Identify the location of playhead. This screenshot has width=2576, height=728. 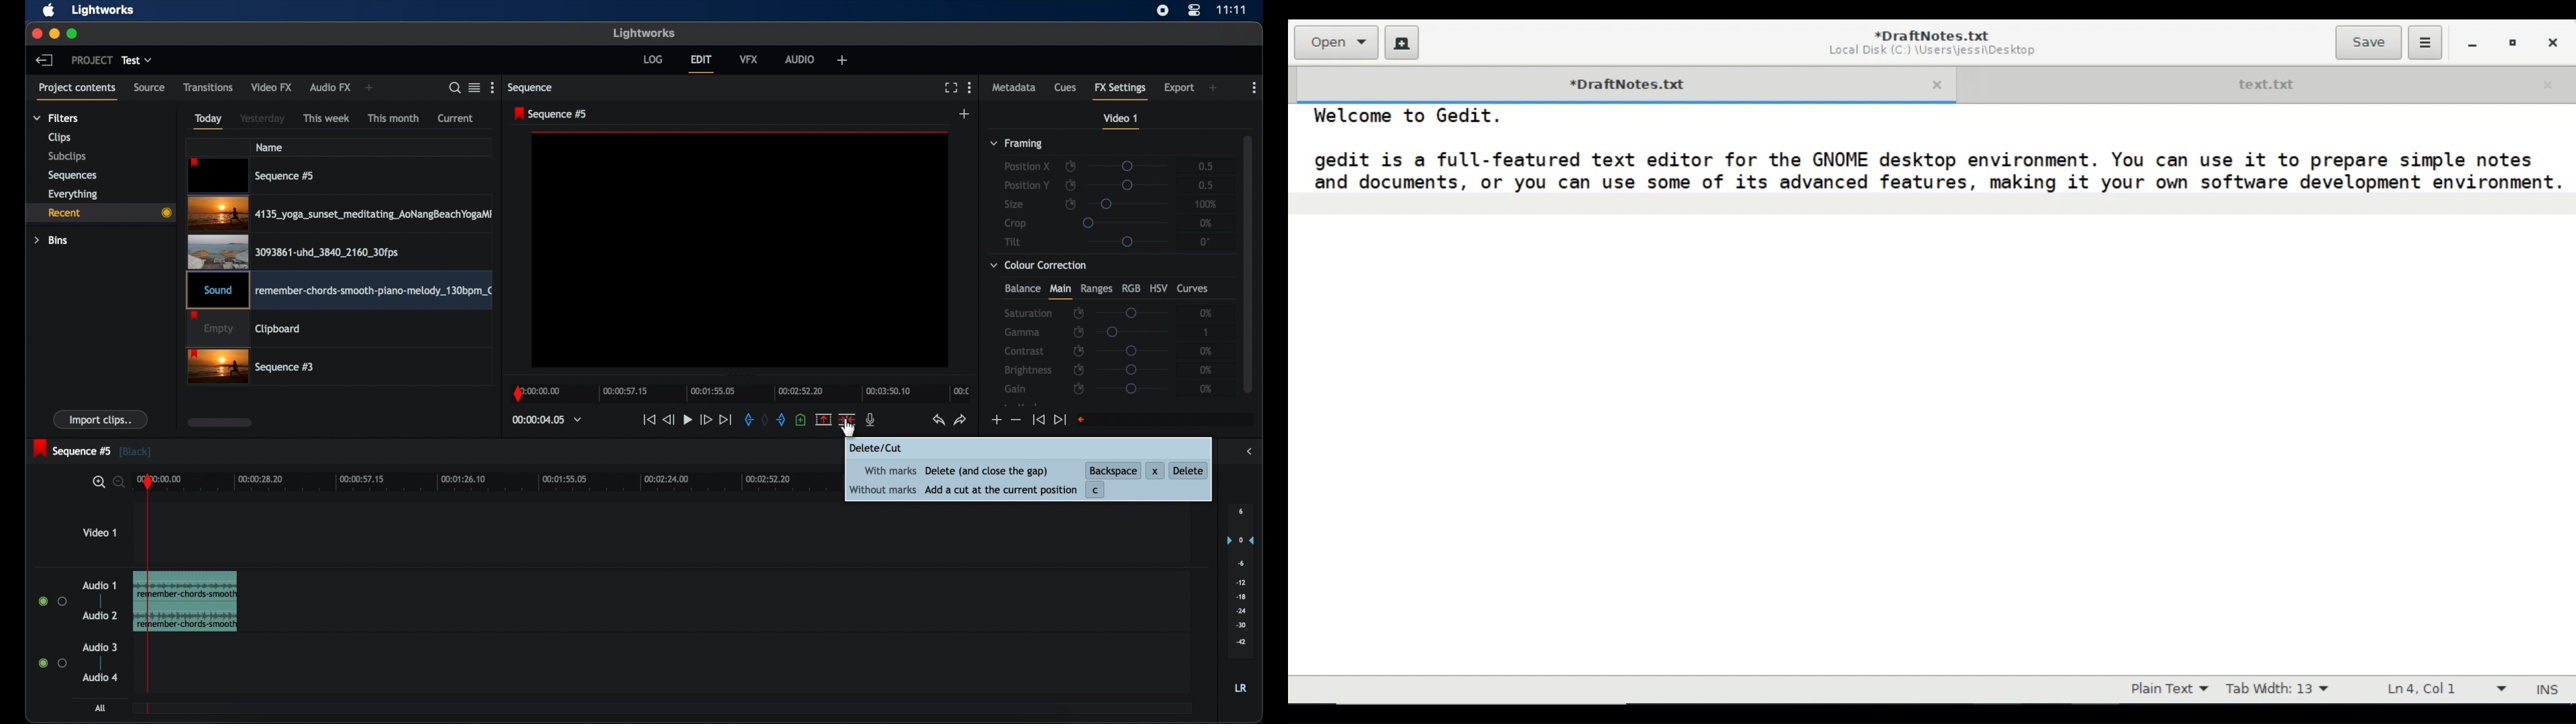
(148, 590).